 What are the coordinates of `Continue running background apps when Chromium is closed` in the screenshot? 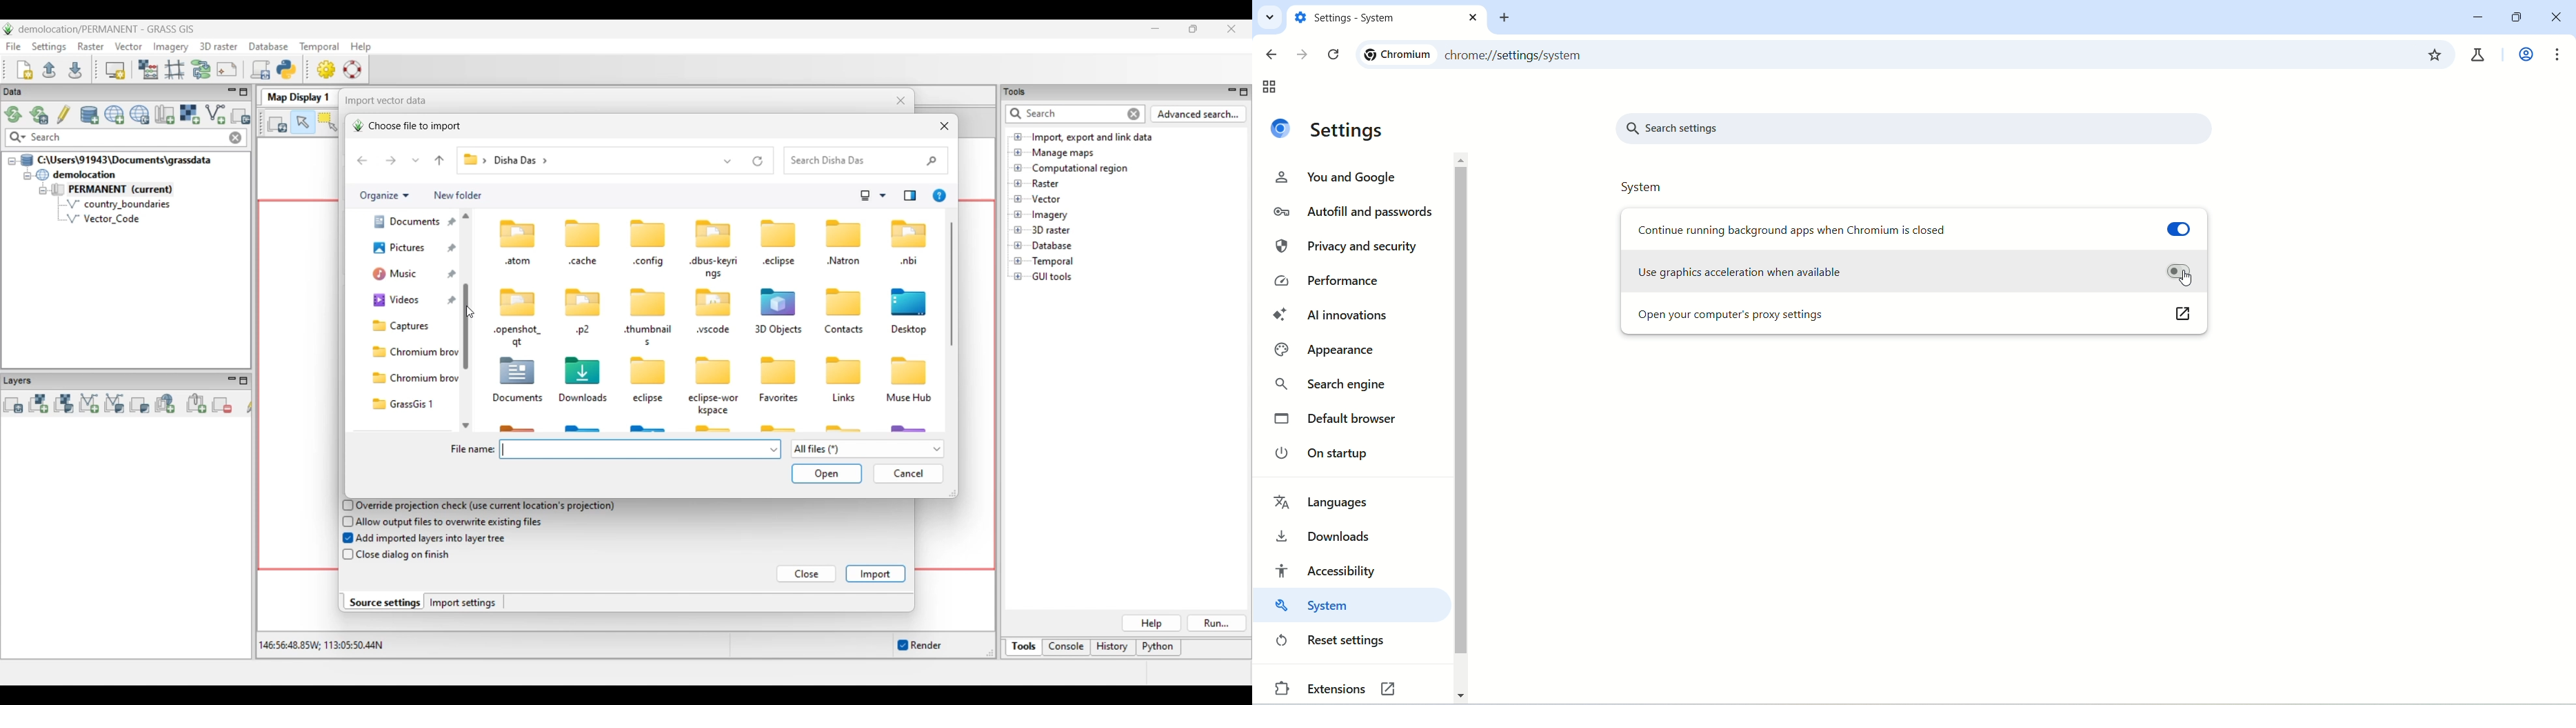 It's located at (1798, 230).